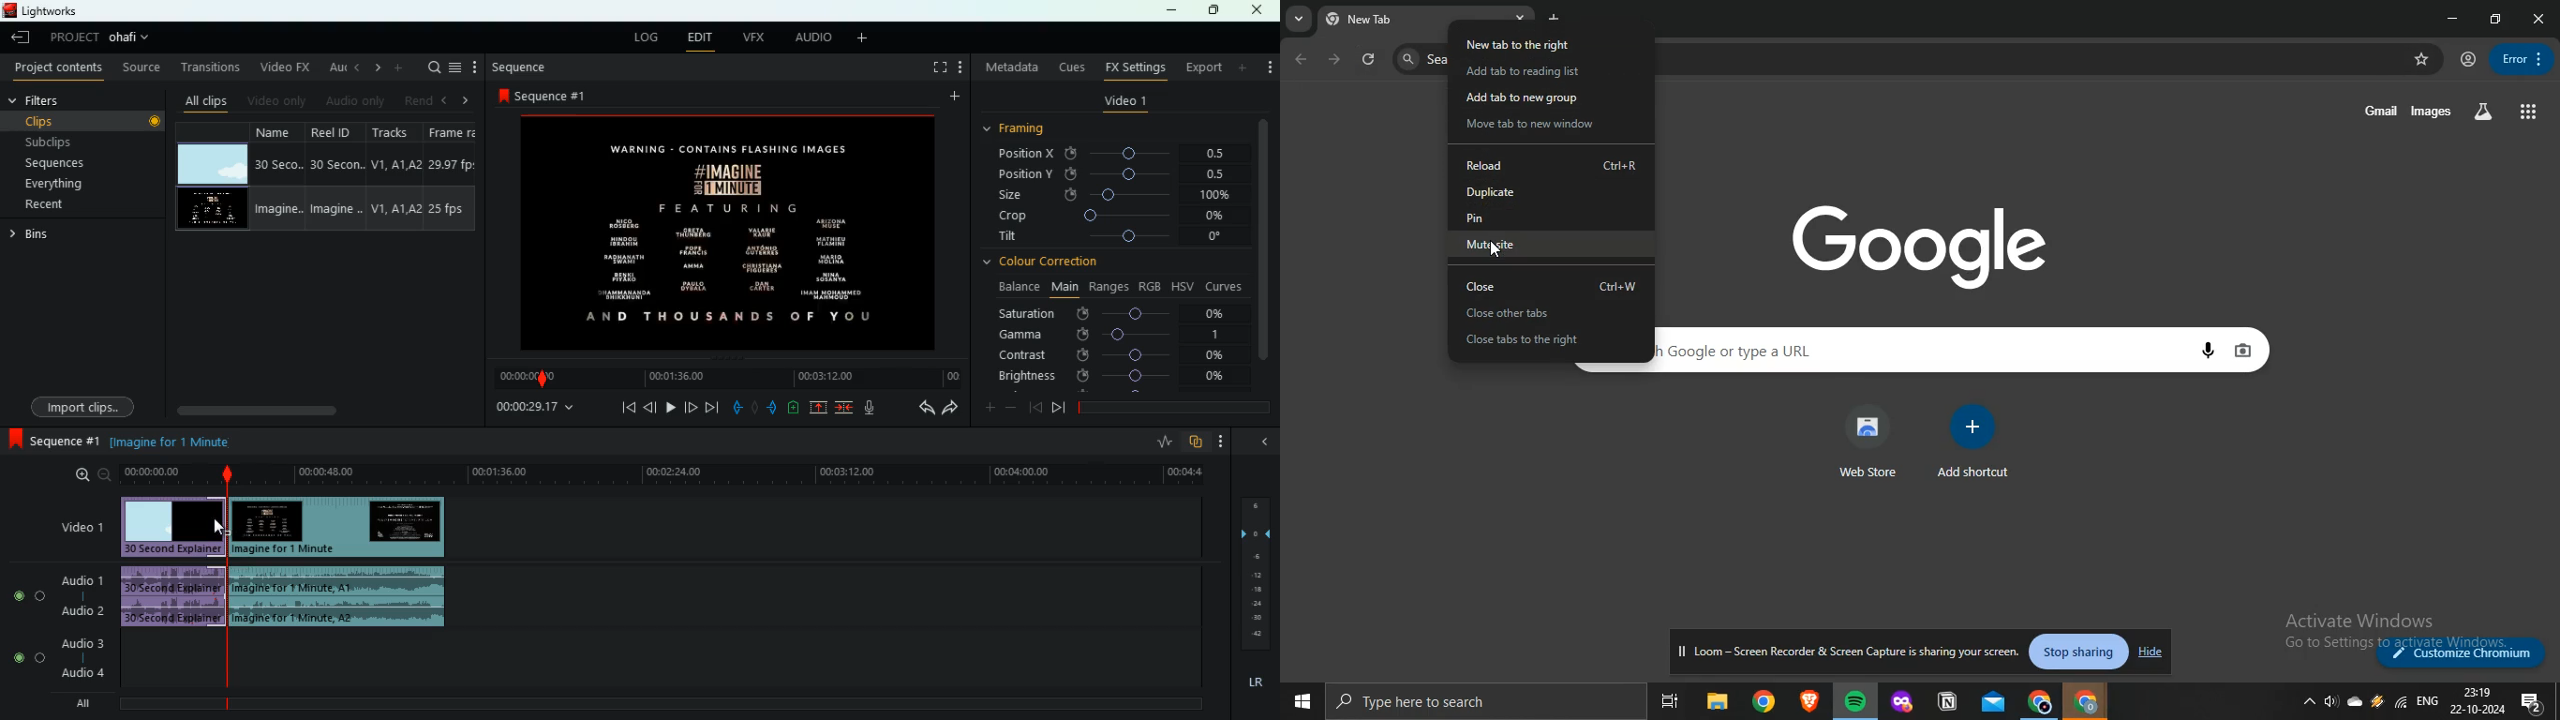 Image resolution: width=2576 pixels, height=728 pixels. Describe the element at coordinates (85, 580) in the screenshot. I see `audio 1` at that location.